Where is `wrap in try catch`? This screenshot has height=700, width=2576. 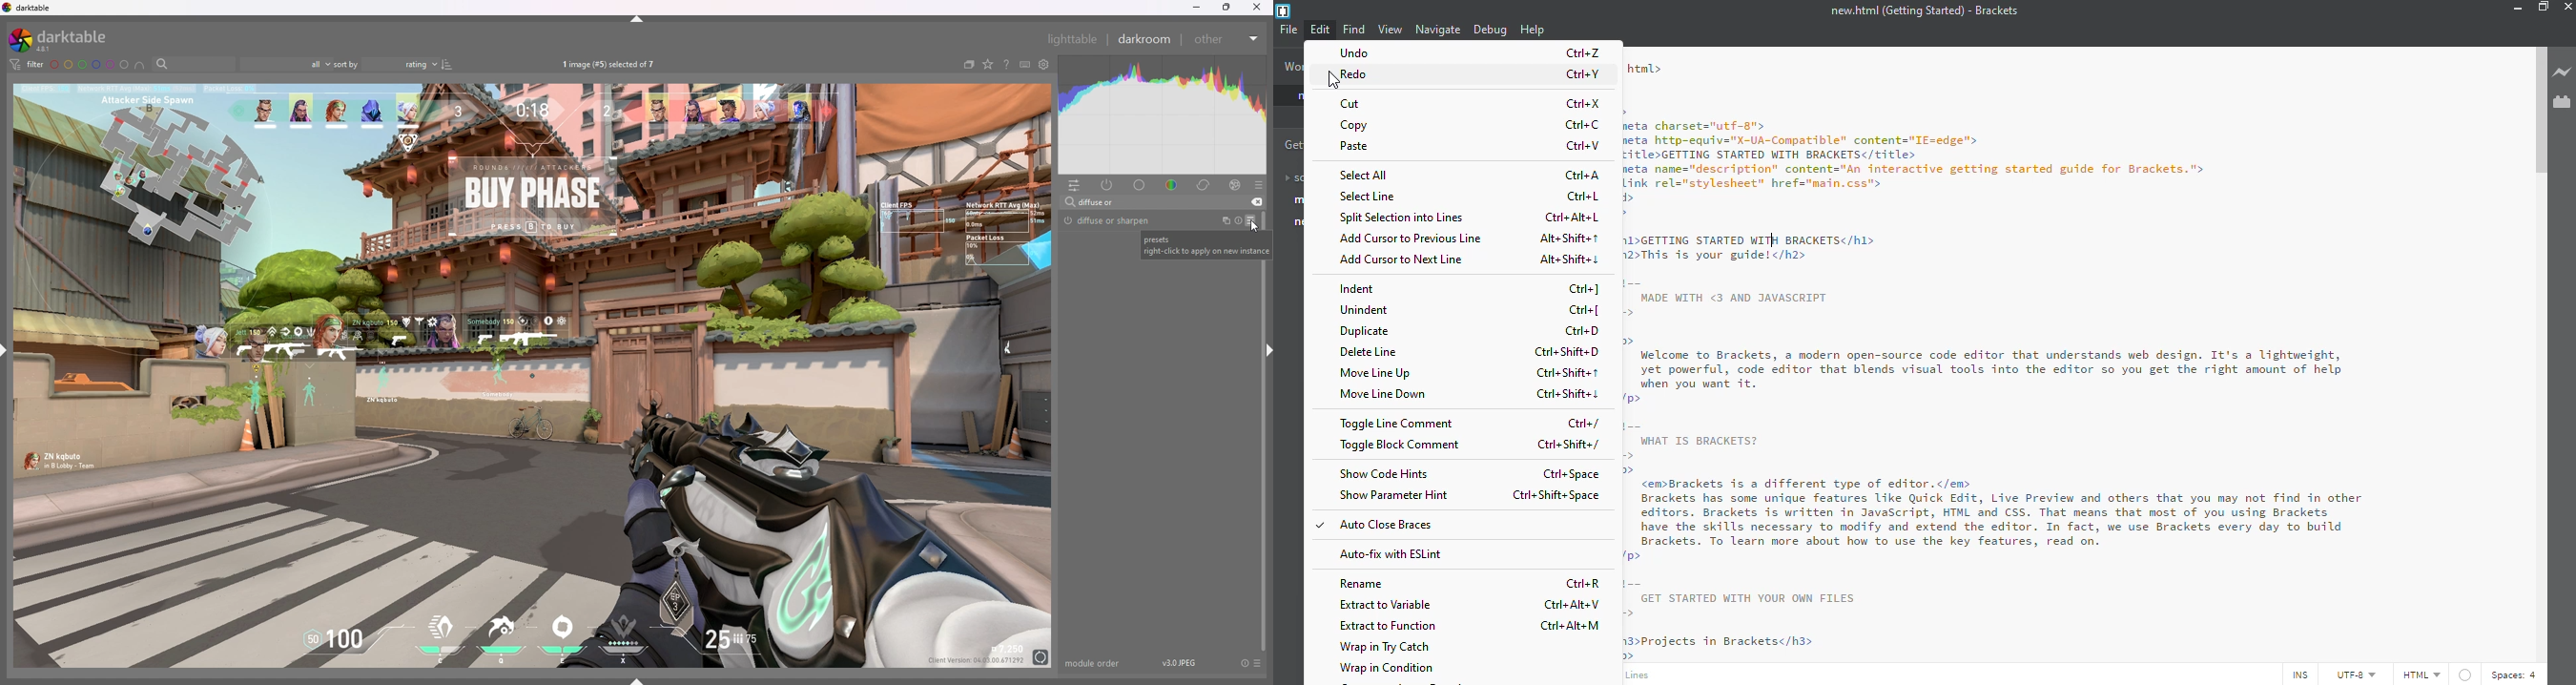
wrap in try catch is located at coordinates (1389, 648).